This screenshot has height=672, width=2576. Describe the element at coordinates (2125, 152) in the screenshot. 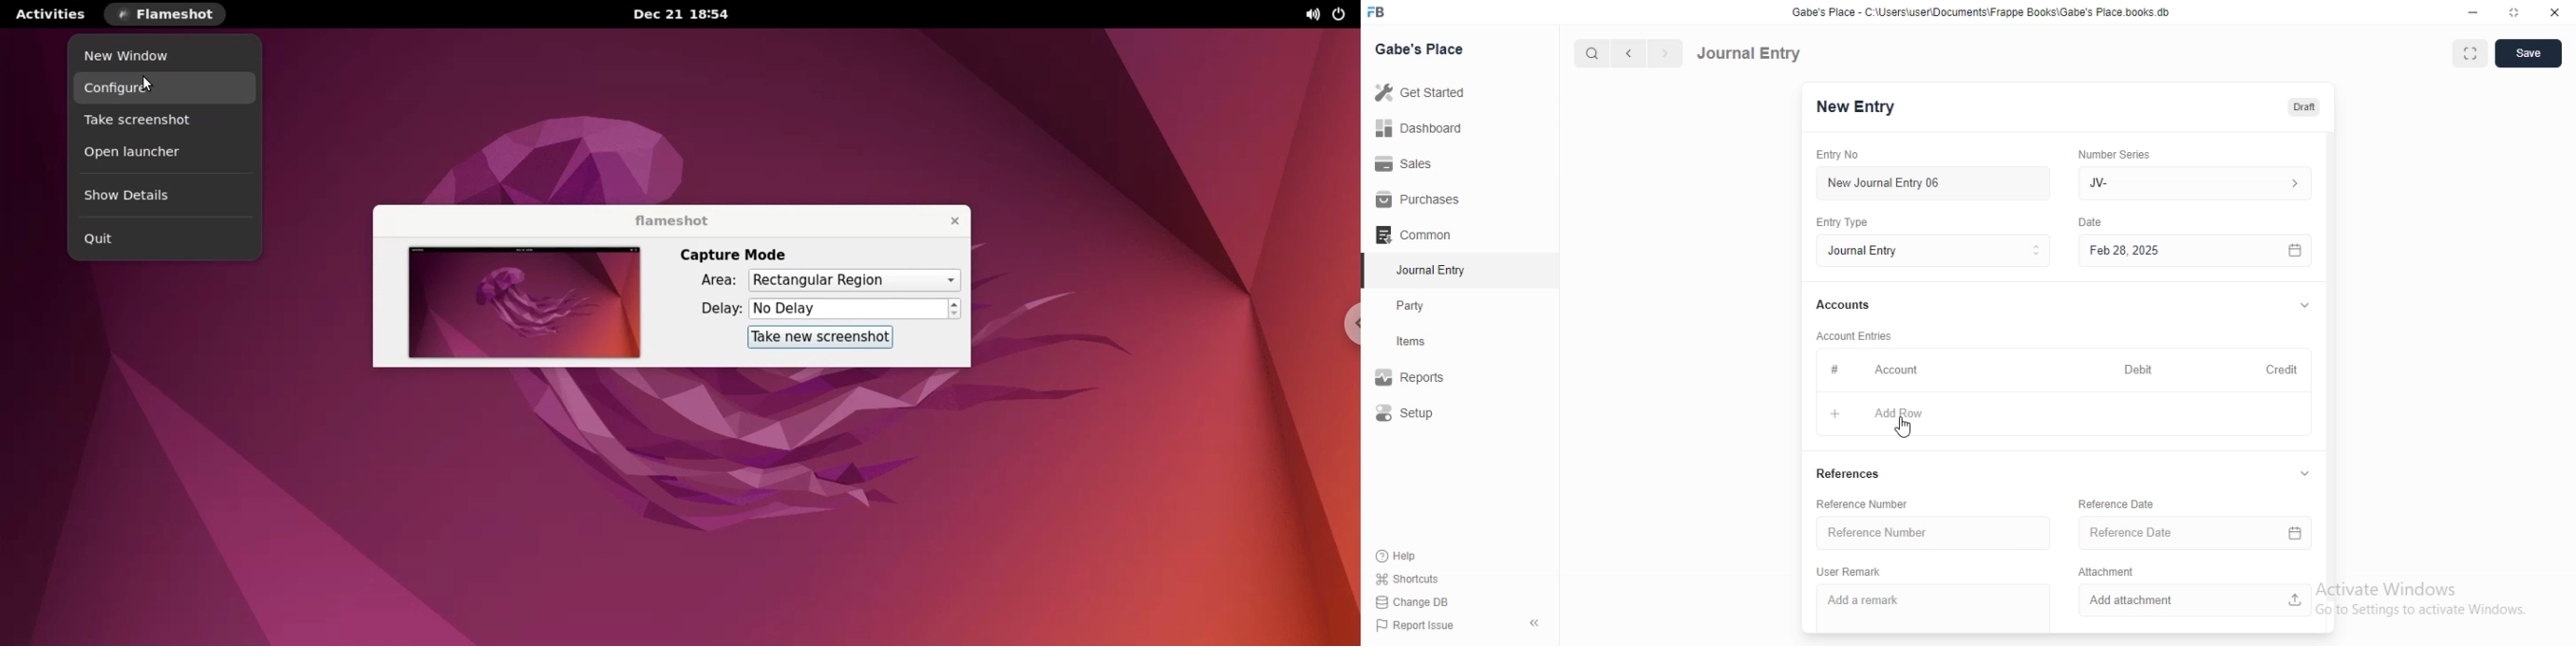

I see `‘Number Series` at that location.